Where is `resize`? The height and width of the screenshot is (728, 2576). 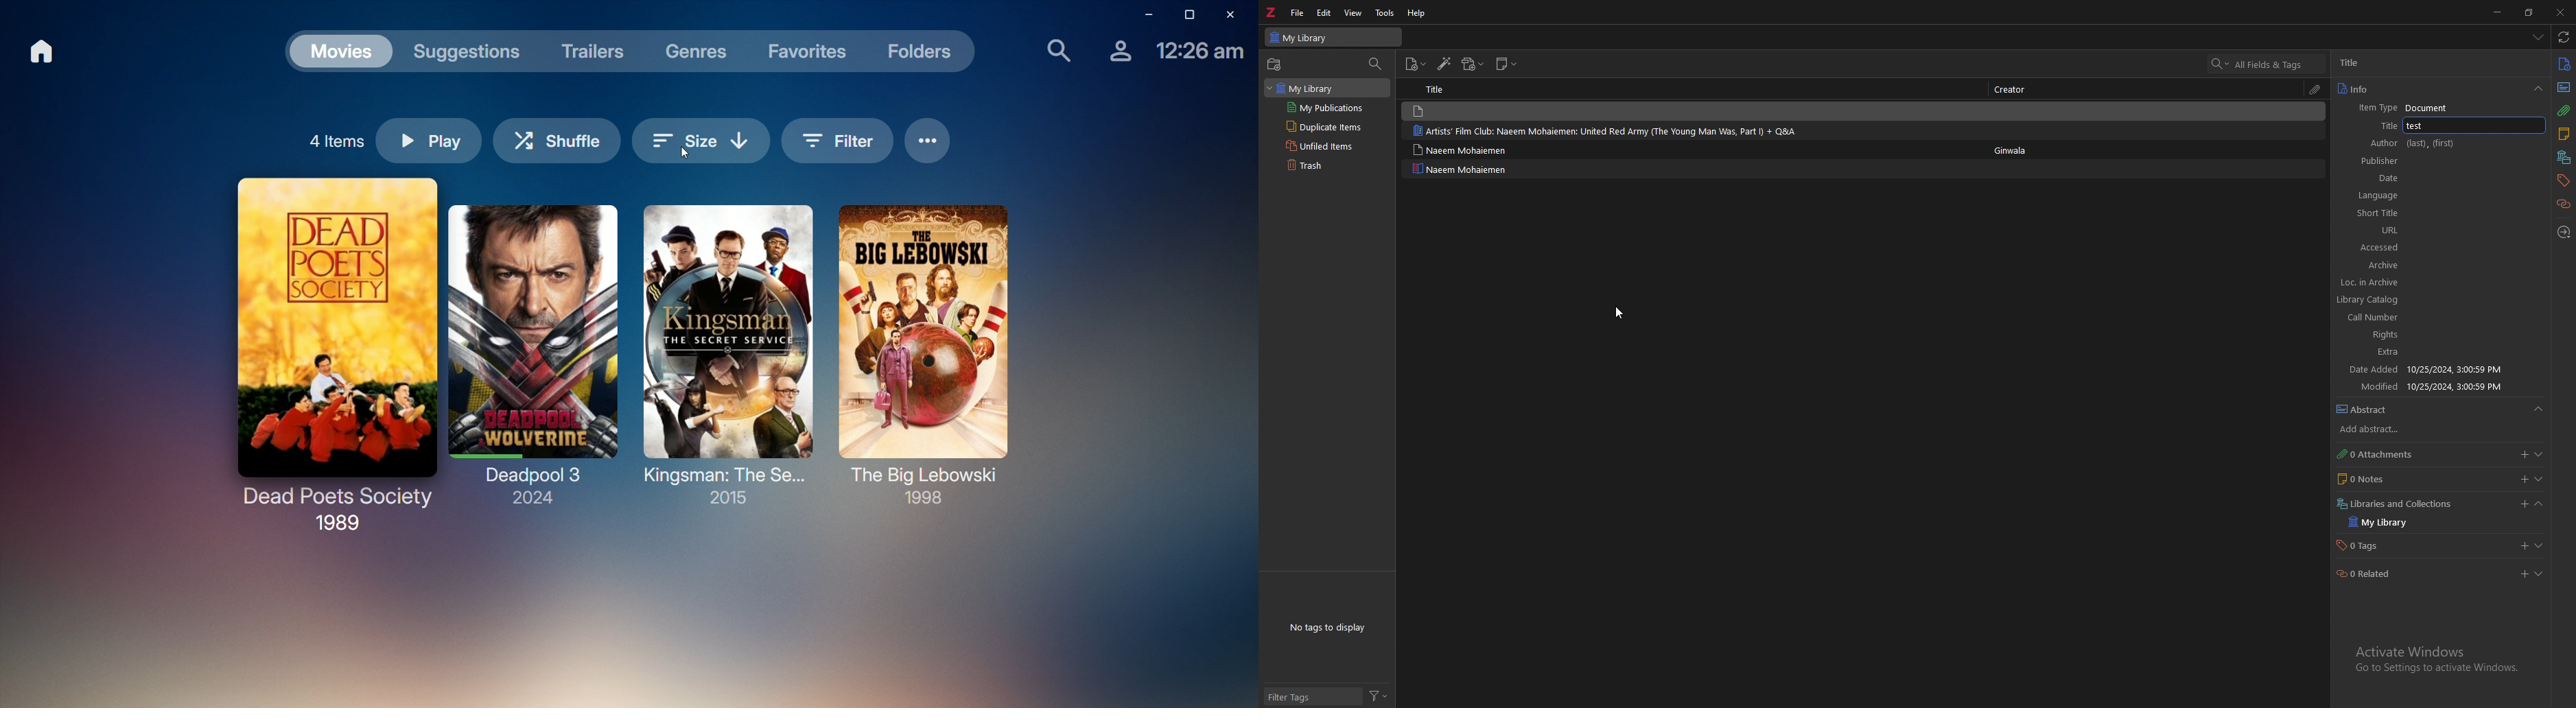
resize is located at coordinates (2531, 12).